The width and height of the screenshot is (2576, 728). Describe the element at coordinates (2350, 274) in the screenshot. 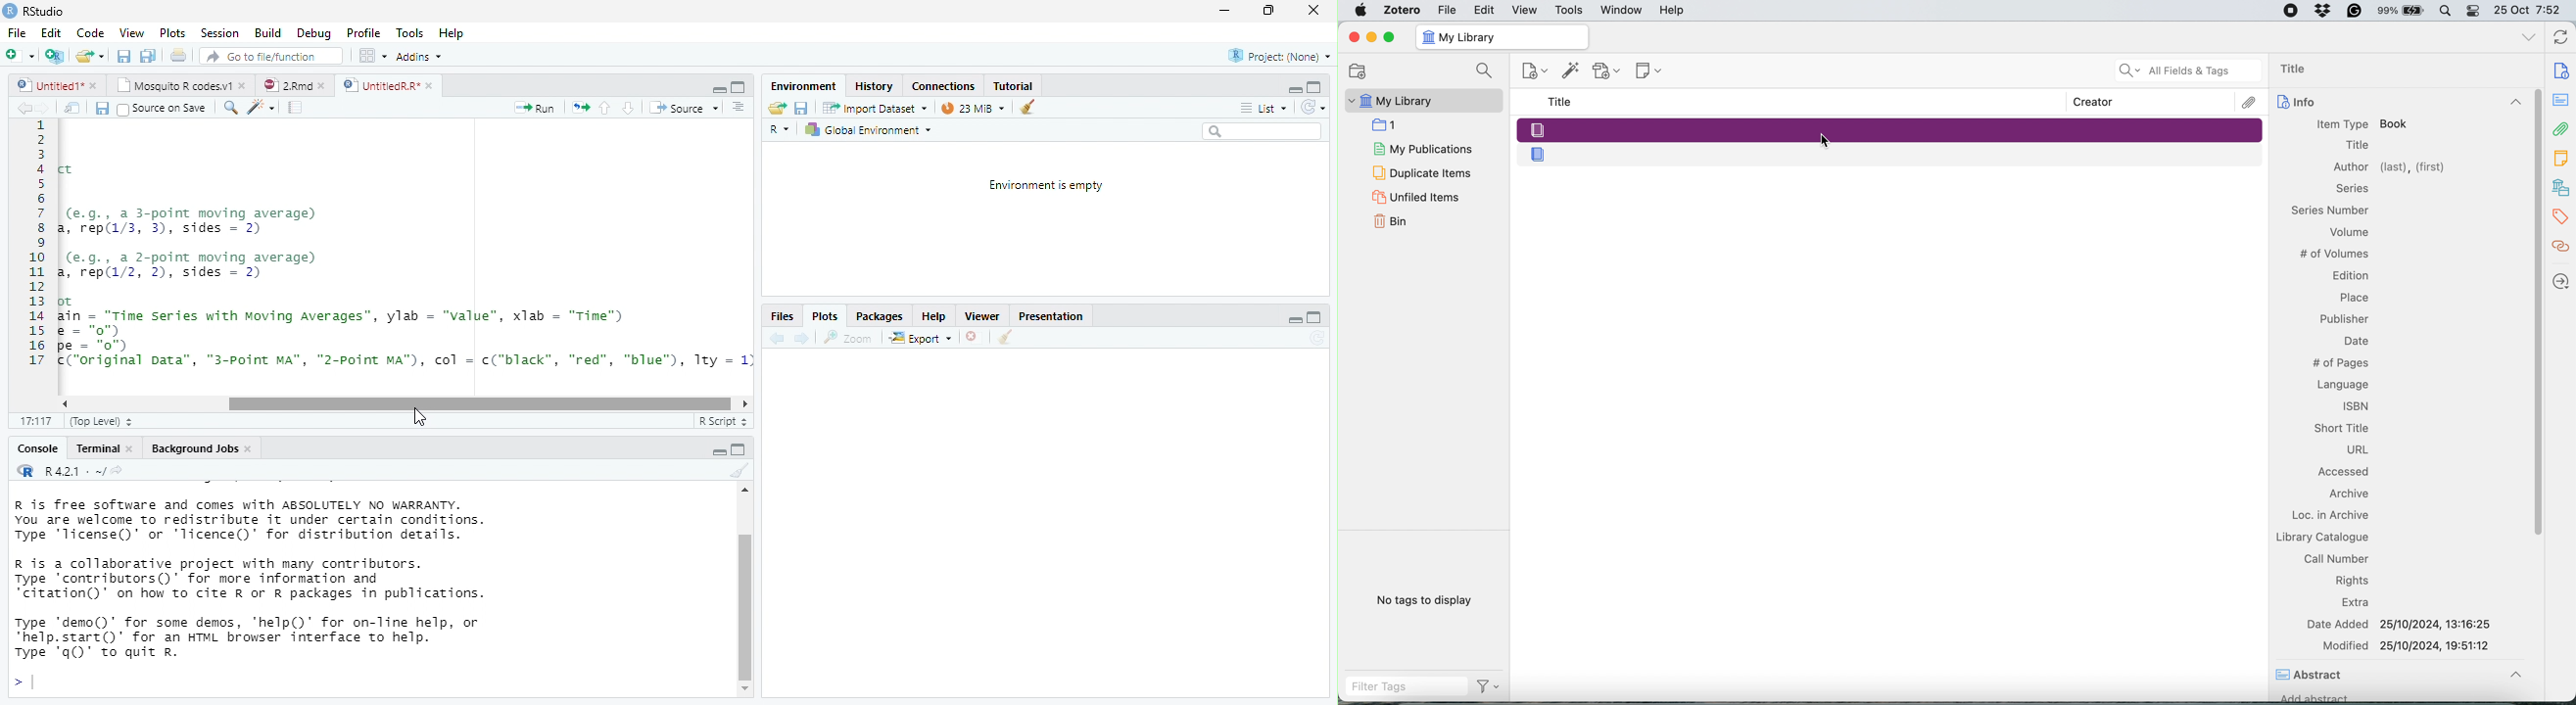

I see `Edition` at that location.